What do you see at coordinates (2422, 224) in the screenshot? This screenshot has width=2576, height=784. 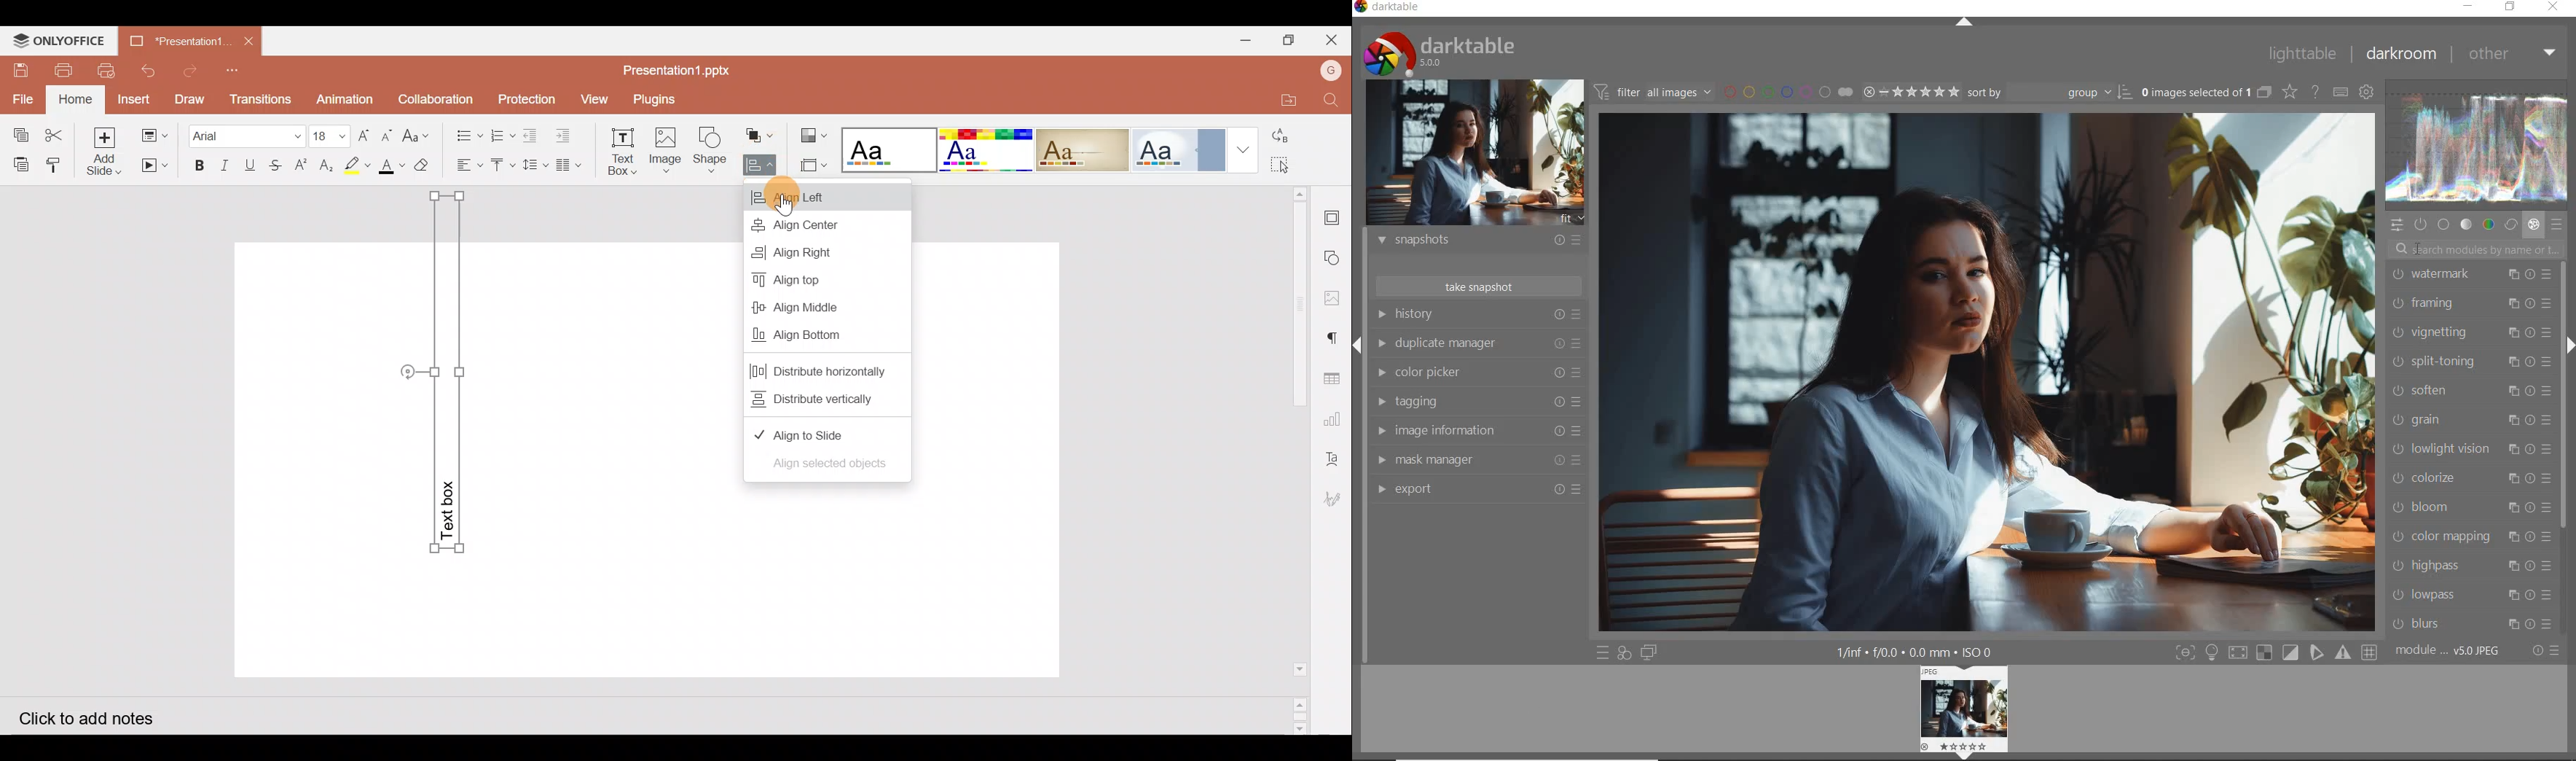 I see `show only active module` at bounding box center [2422, 224].